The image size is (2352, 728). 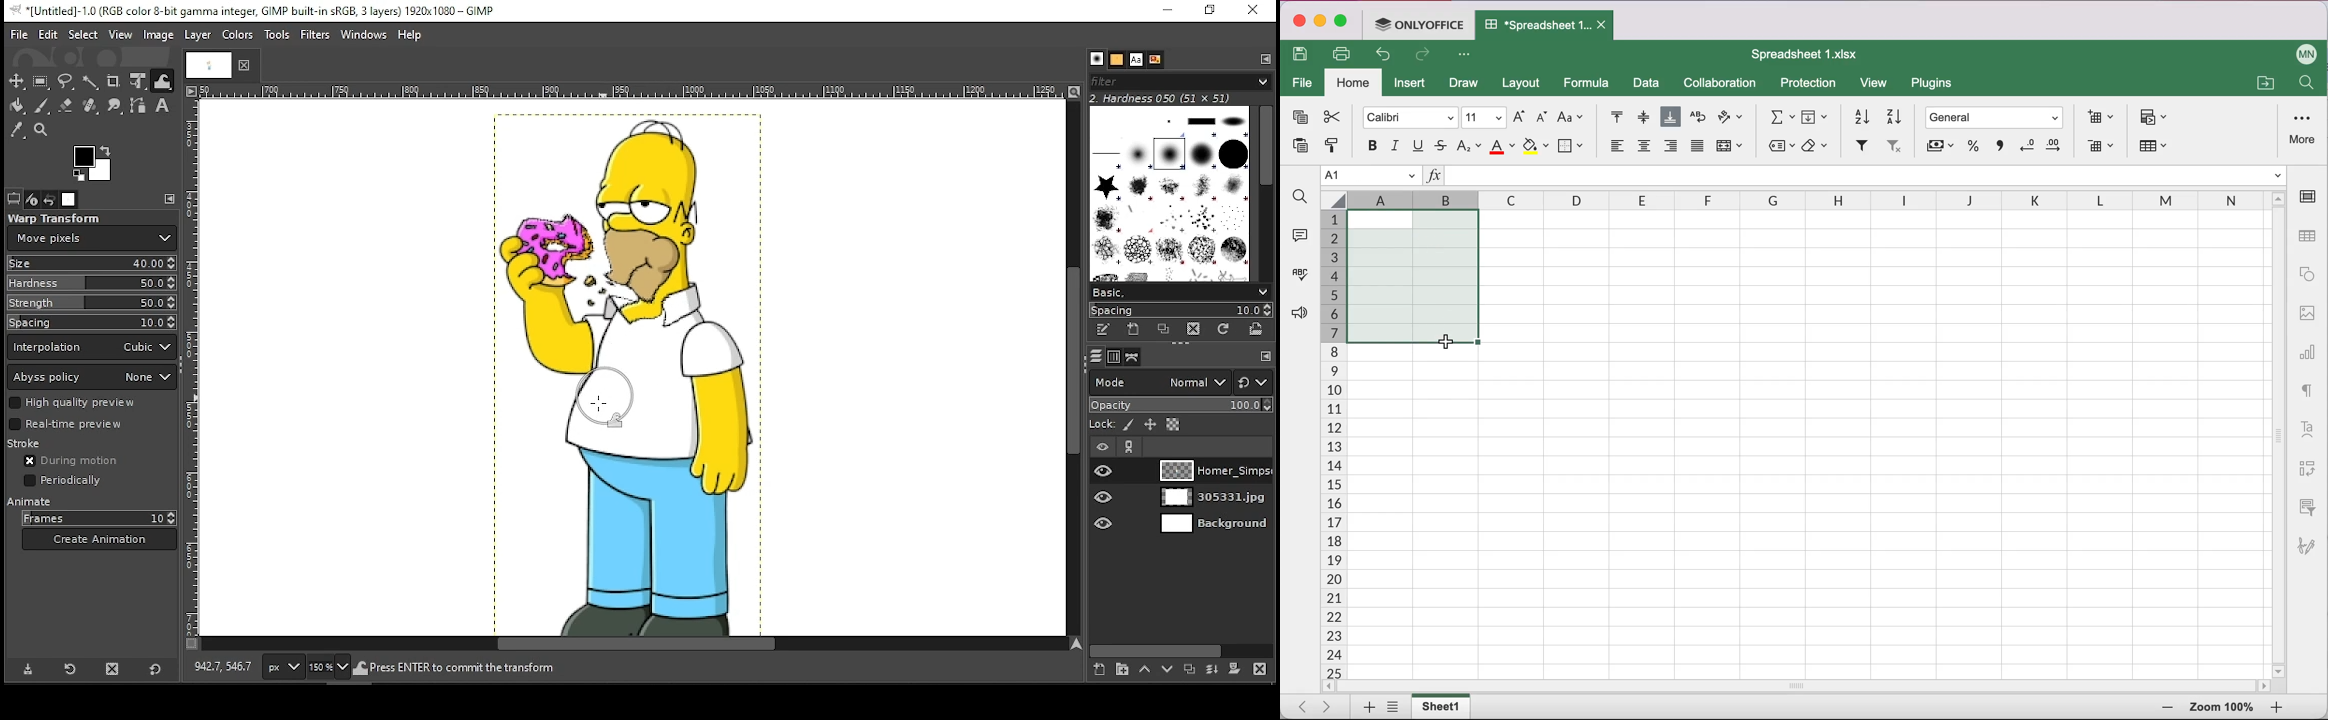 I want to click on insert cells, so click(x=2097, y=117).